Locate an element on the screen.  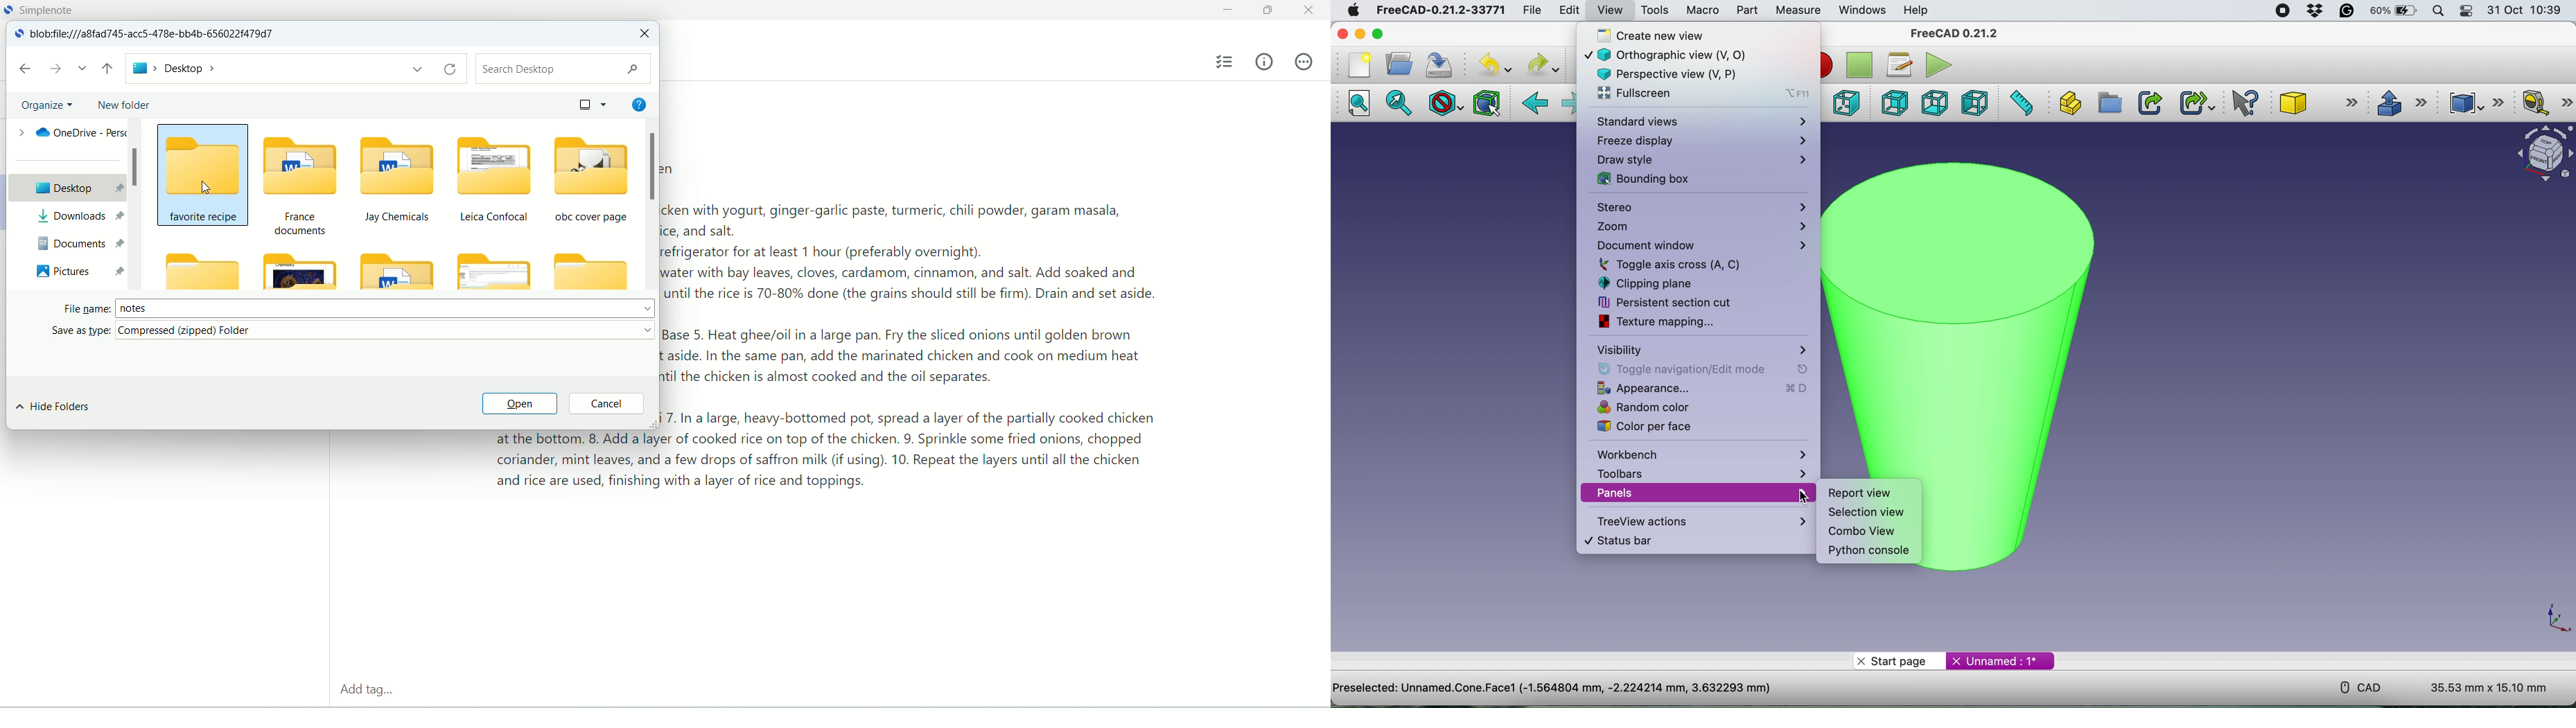
texture mapping  is located at coordinates (1673, 321).